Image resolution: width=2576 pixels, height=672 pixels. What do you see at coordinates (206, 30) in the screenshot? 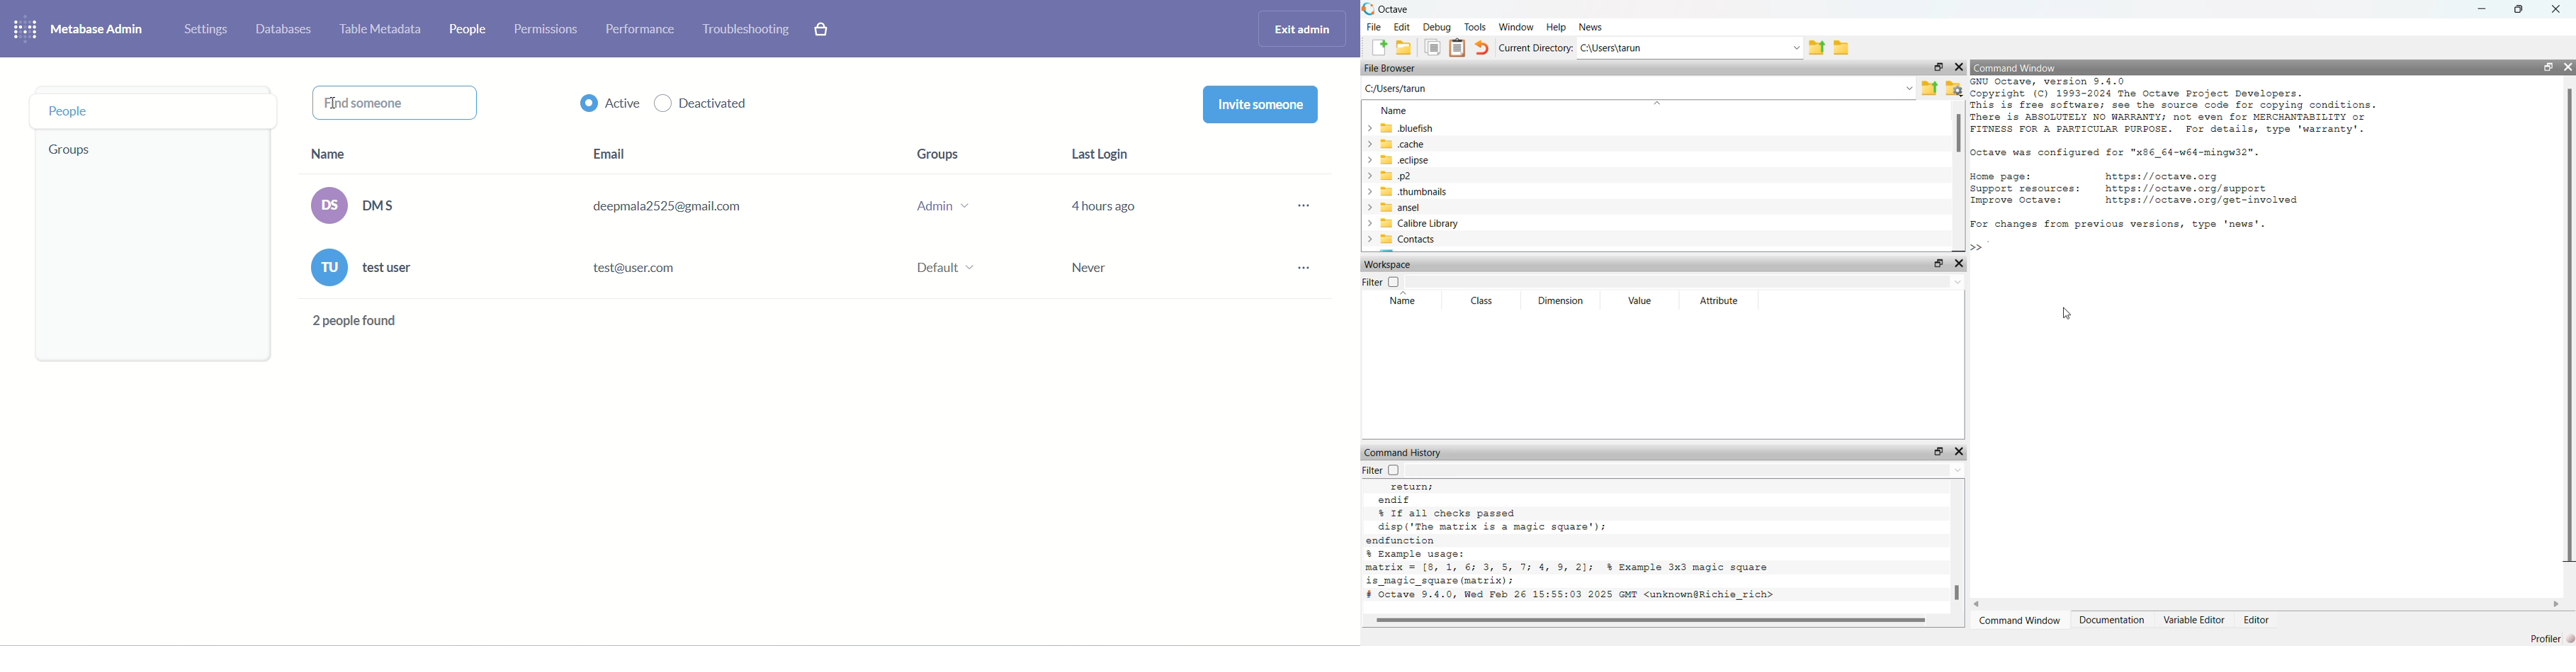
I see `settings` at bounding box center [206, 30].